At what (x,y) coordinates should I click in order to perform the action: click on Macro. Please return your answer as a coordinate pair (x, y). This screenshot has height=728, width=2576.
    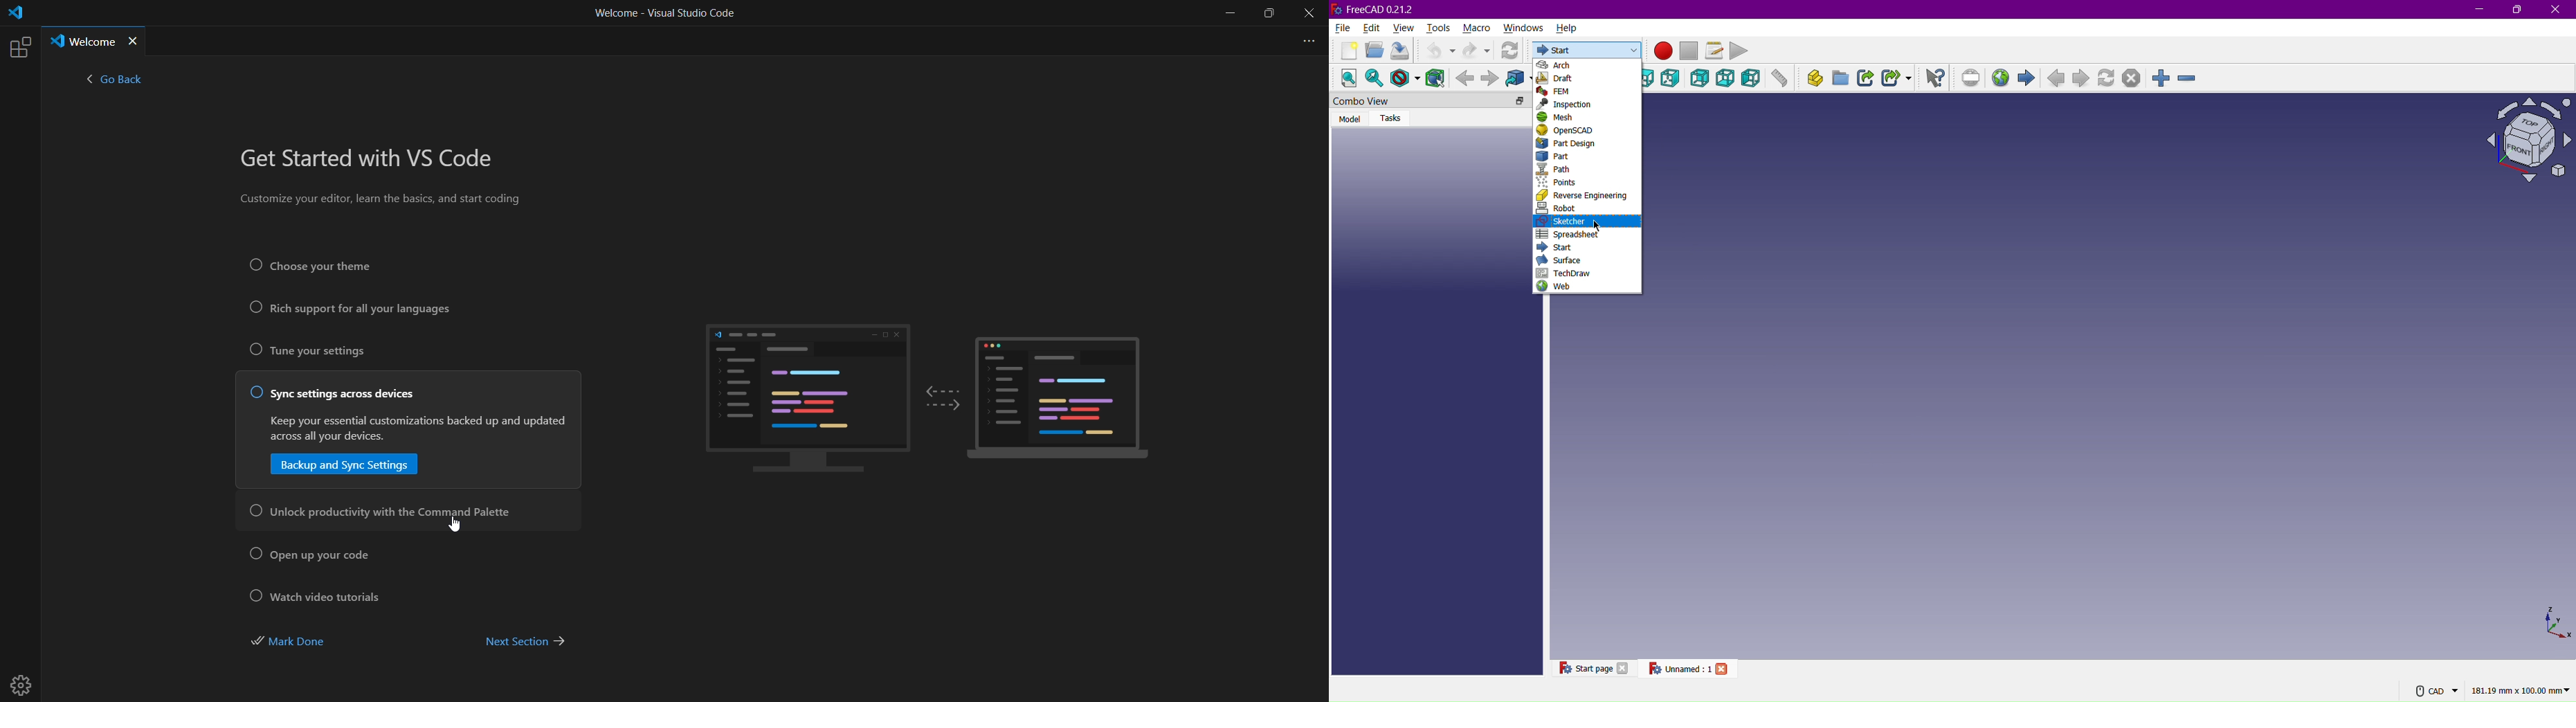
    Looking at the image, I should click on (1476, 27).